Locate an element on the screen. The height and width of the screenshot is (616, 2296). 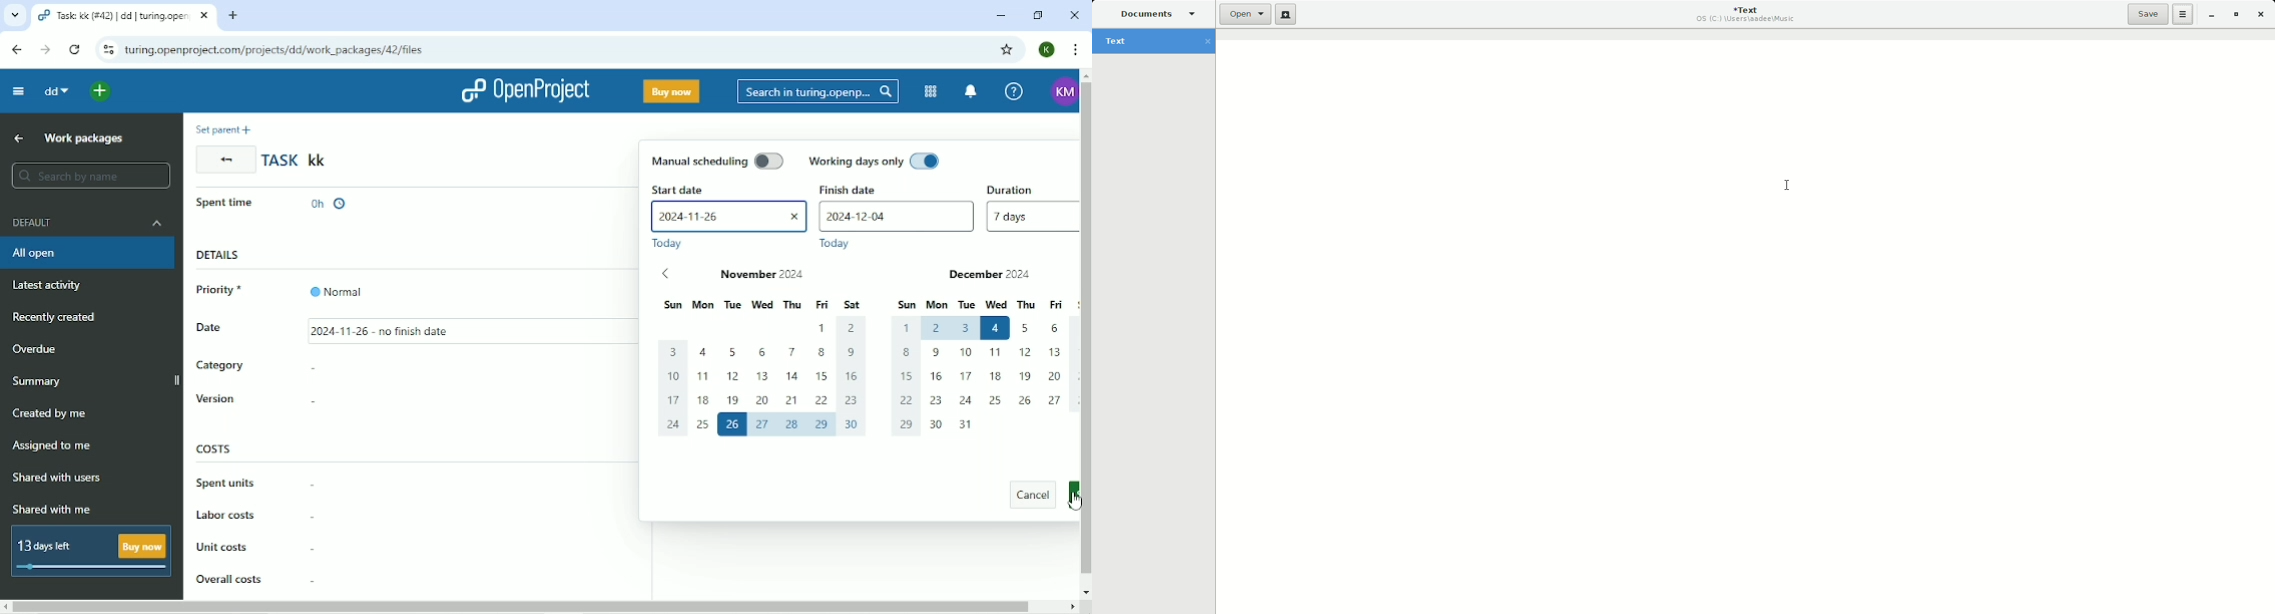
Bookmark this tab is located at coordinates (1007, 50).